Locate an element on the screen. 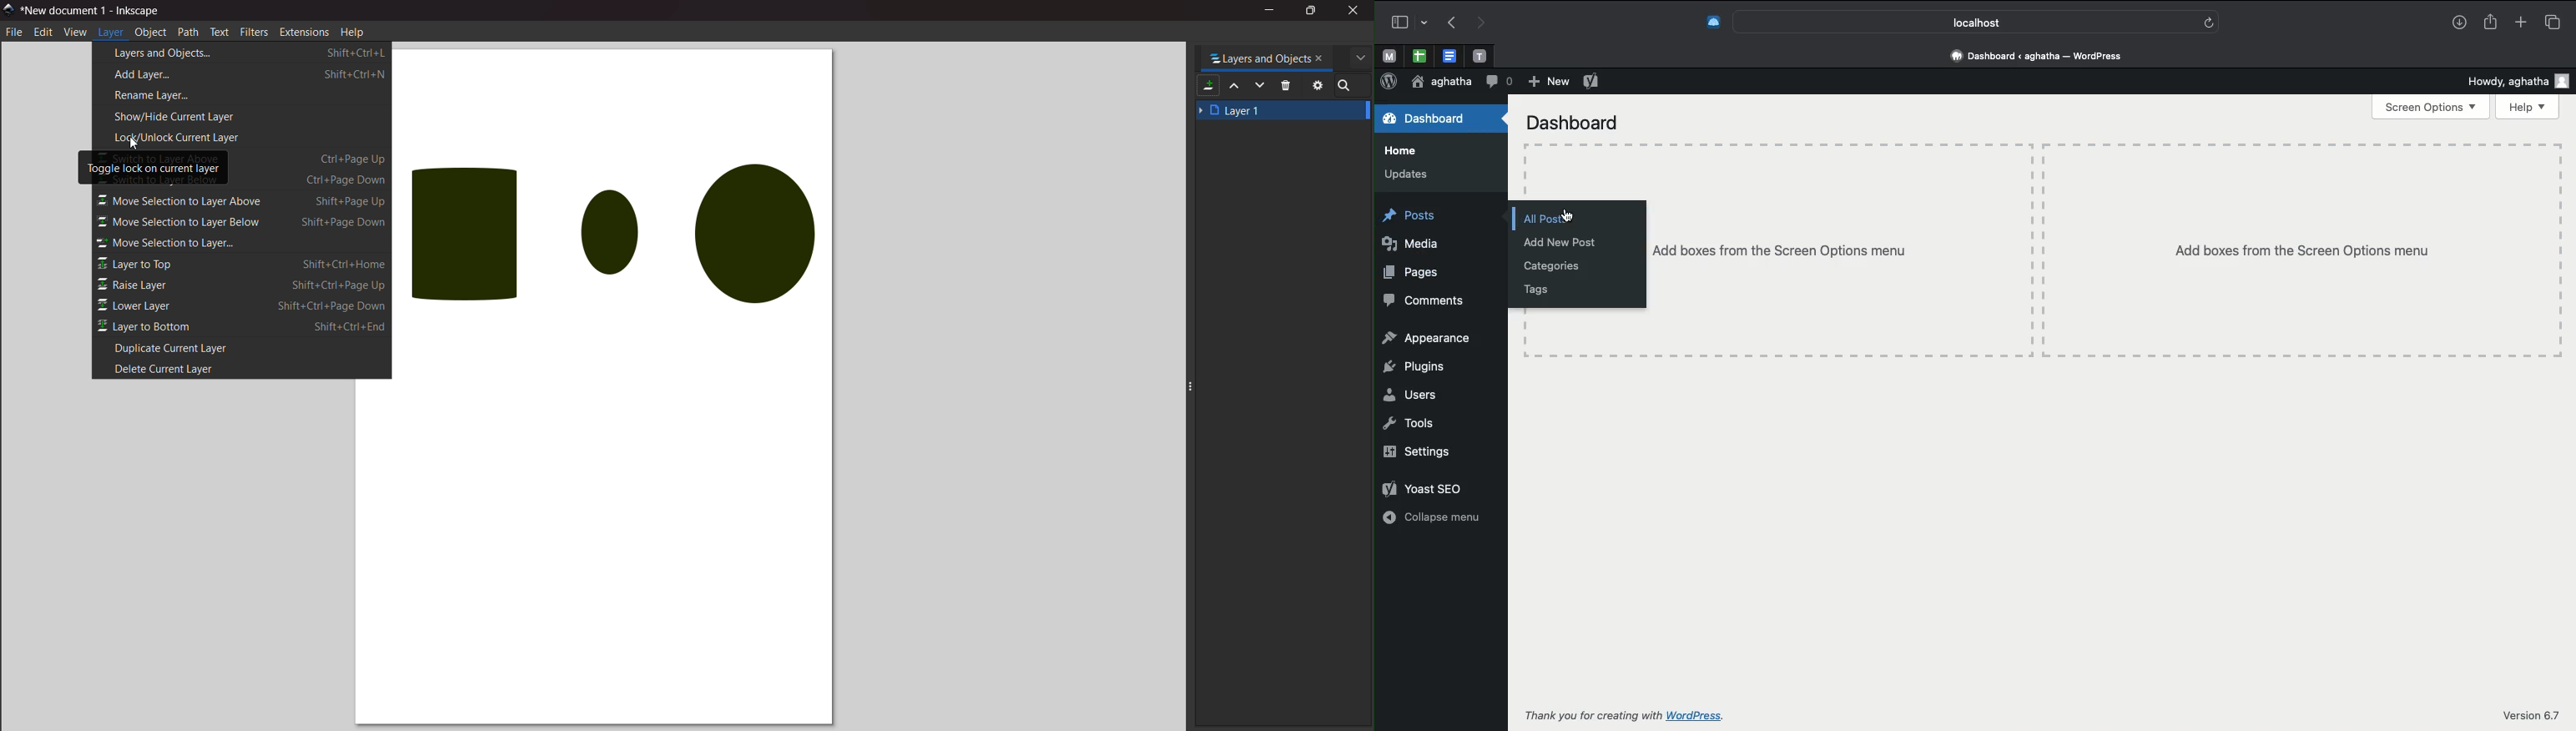  Add new tab is located at coordinates (2523, 22).